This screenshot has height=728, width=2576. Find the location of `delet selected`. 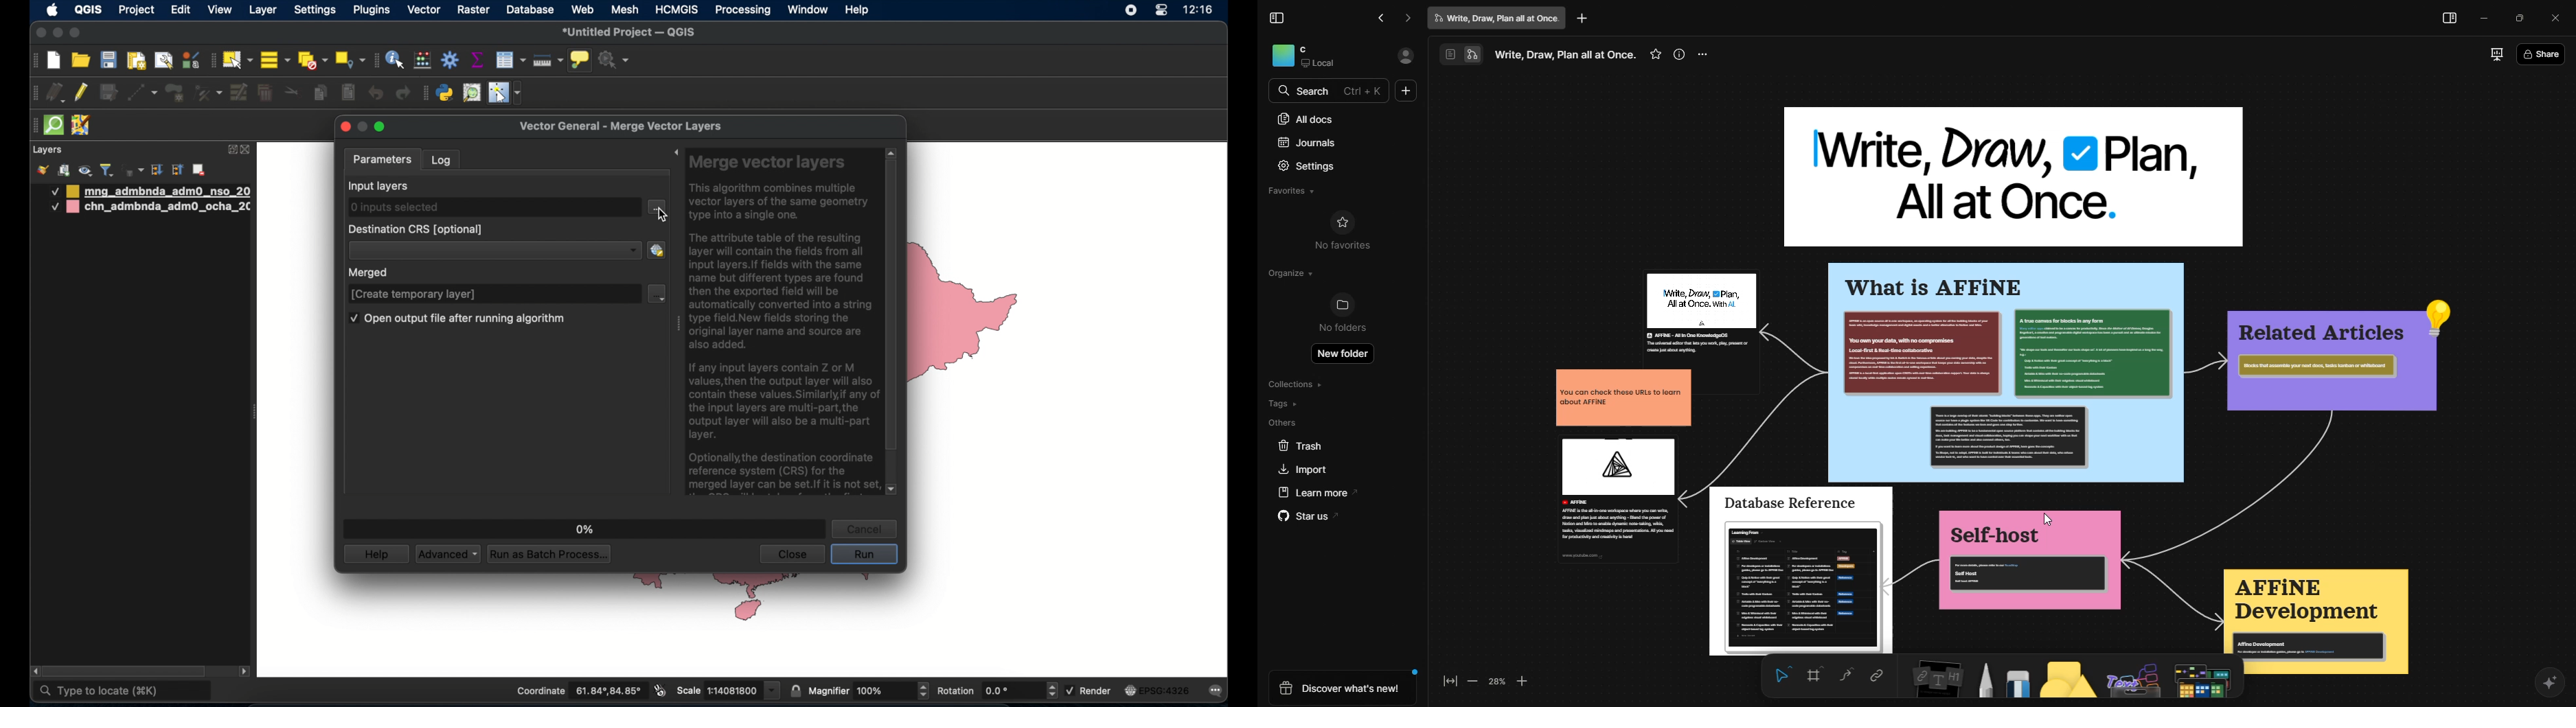

delet selected is located at coordinates (264, 93).